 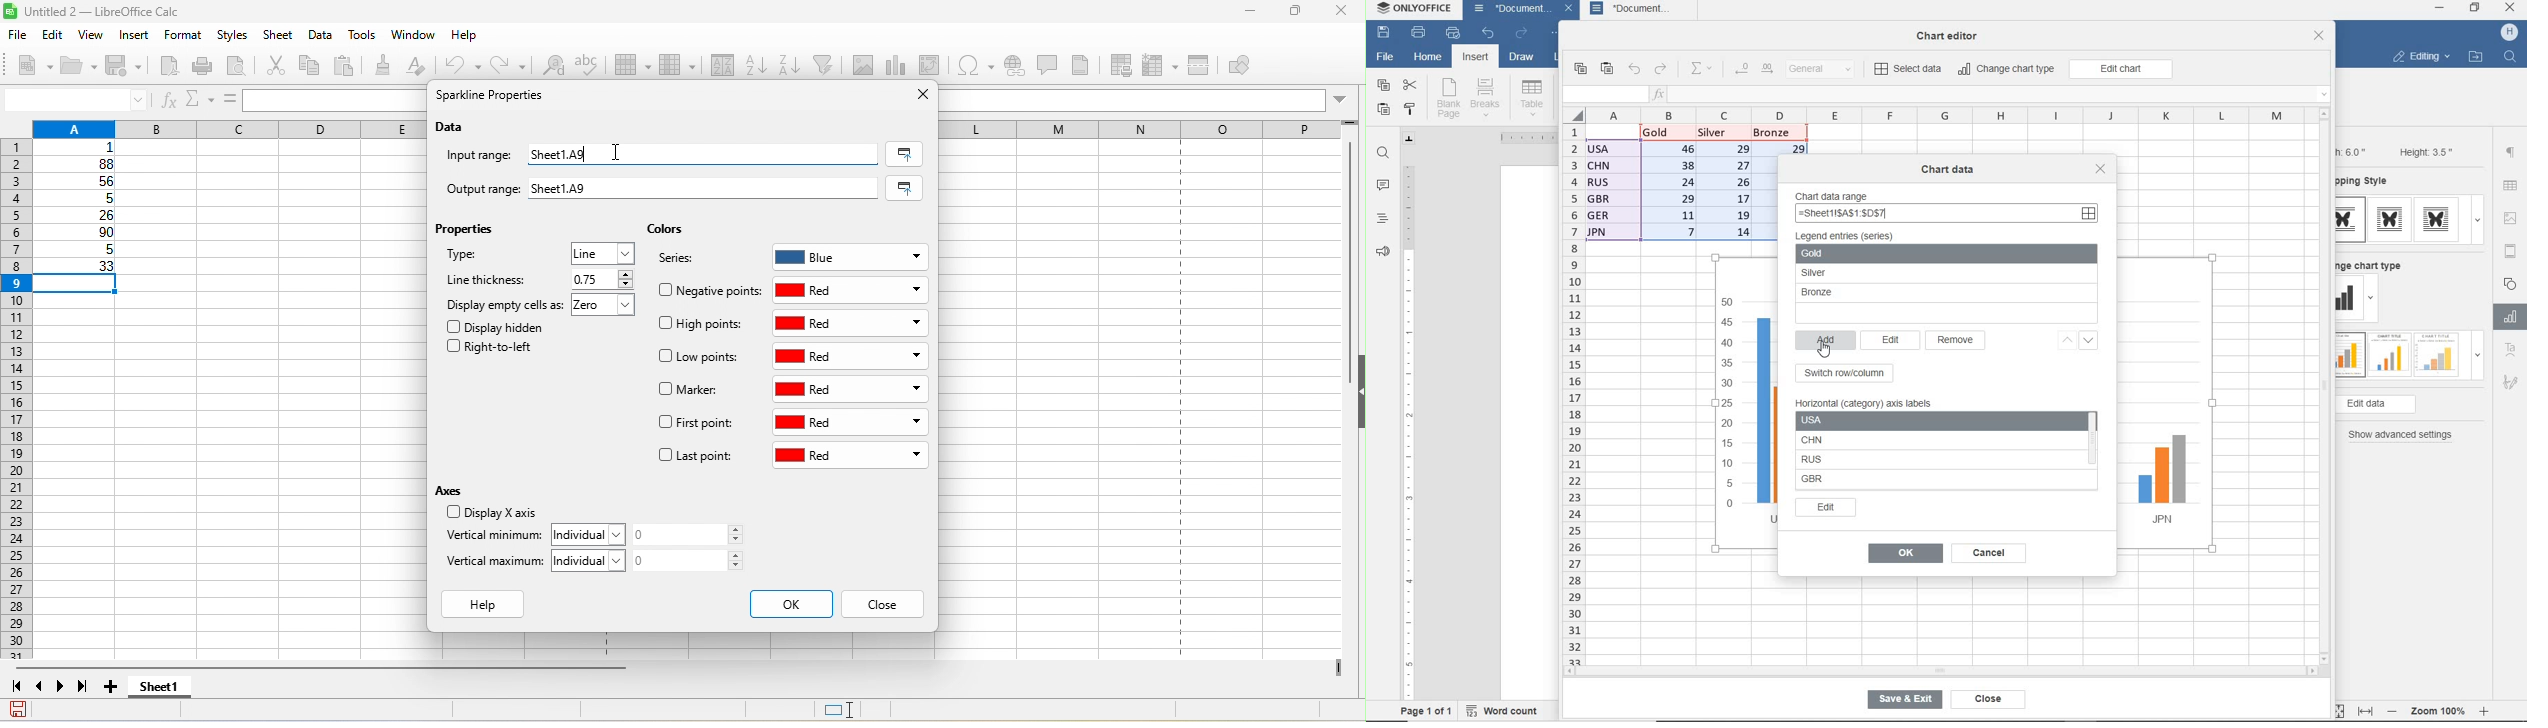 I want to click on zoom 100%, so click(x=2441, y=709).